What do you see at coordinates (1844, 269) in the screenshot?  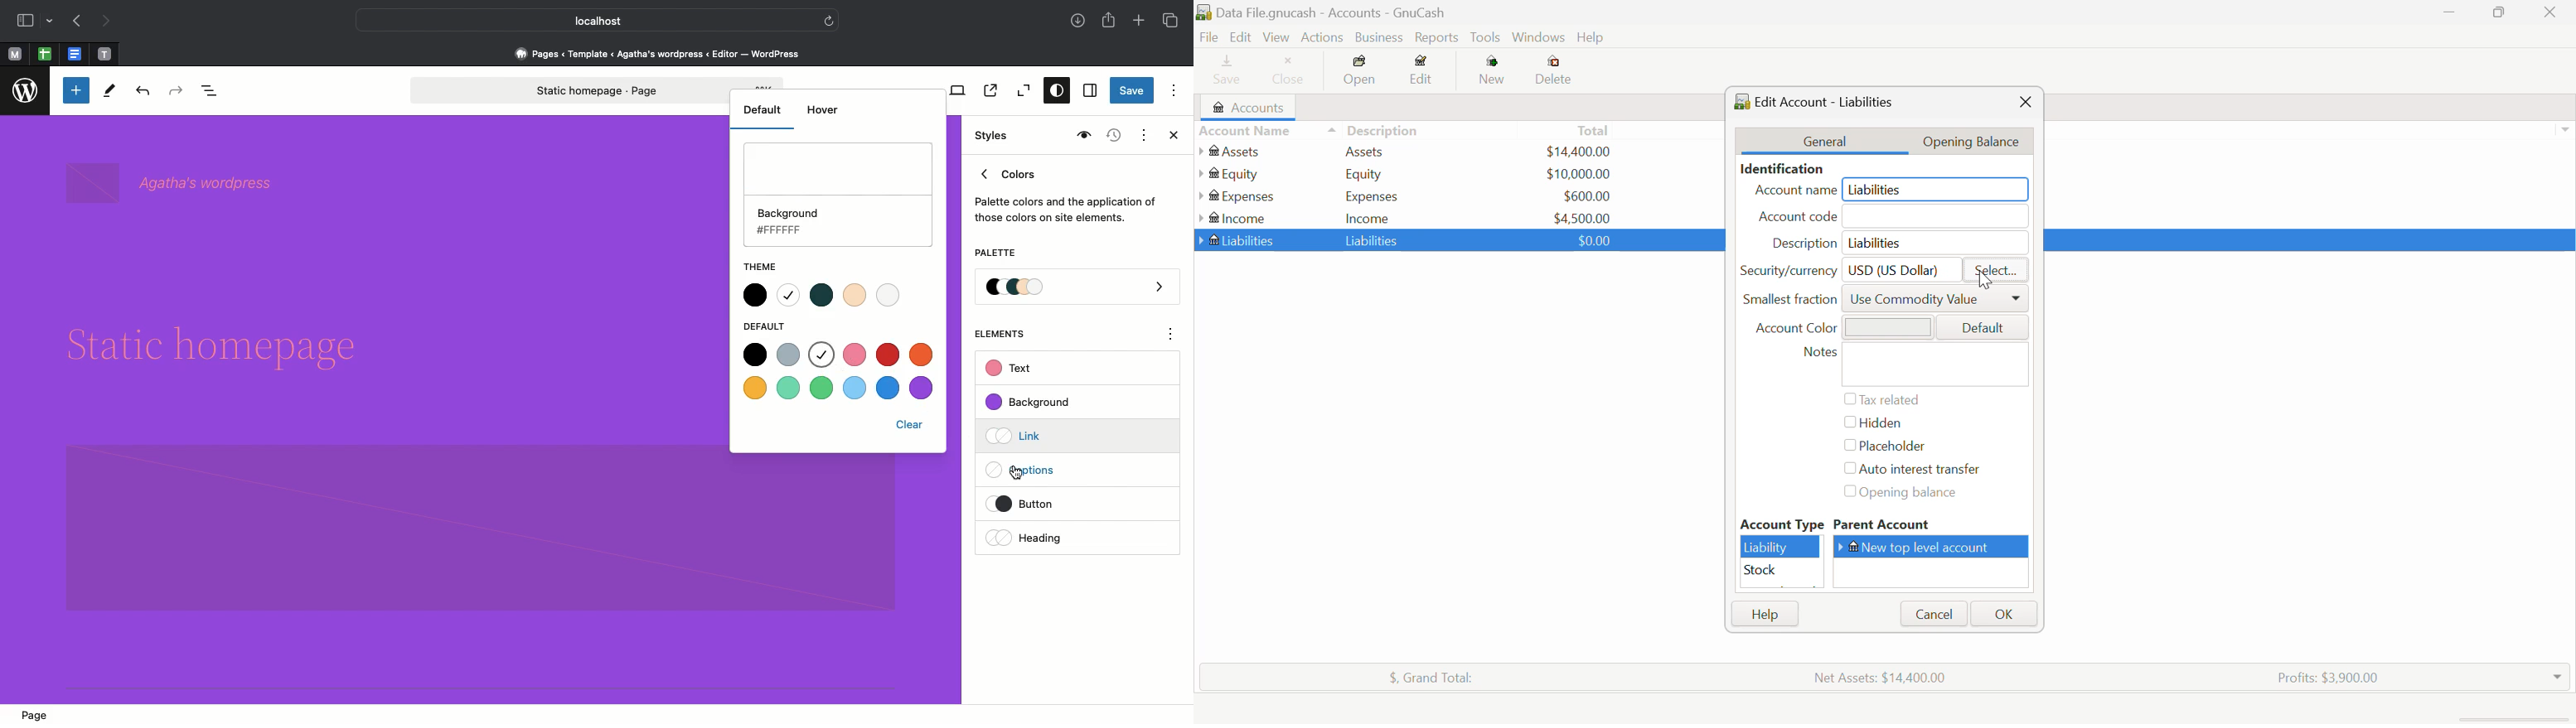 I see `Security/currency: USD (US Dollar)` at bounding box center [1844, 269].